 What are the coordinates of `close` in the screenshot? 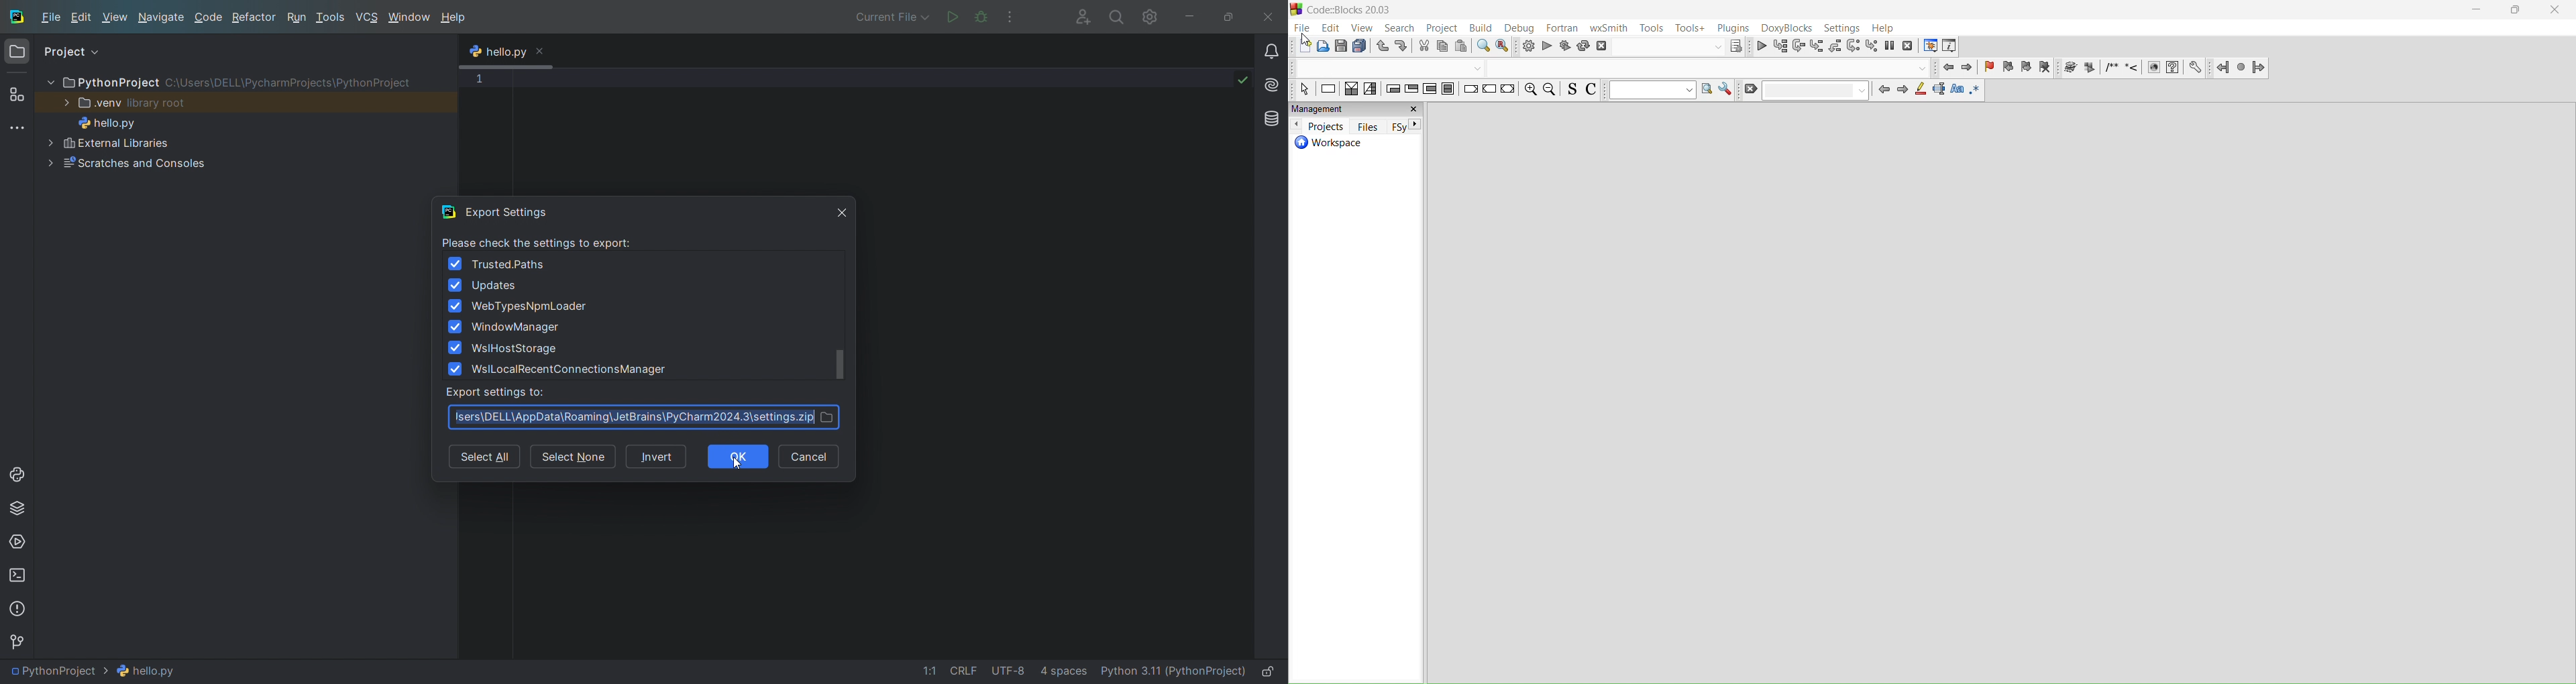 It's located at (541, 50).